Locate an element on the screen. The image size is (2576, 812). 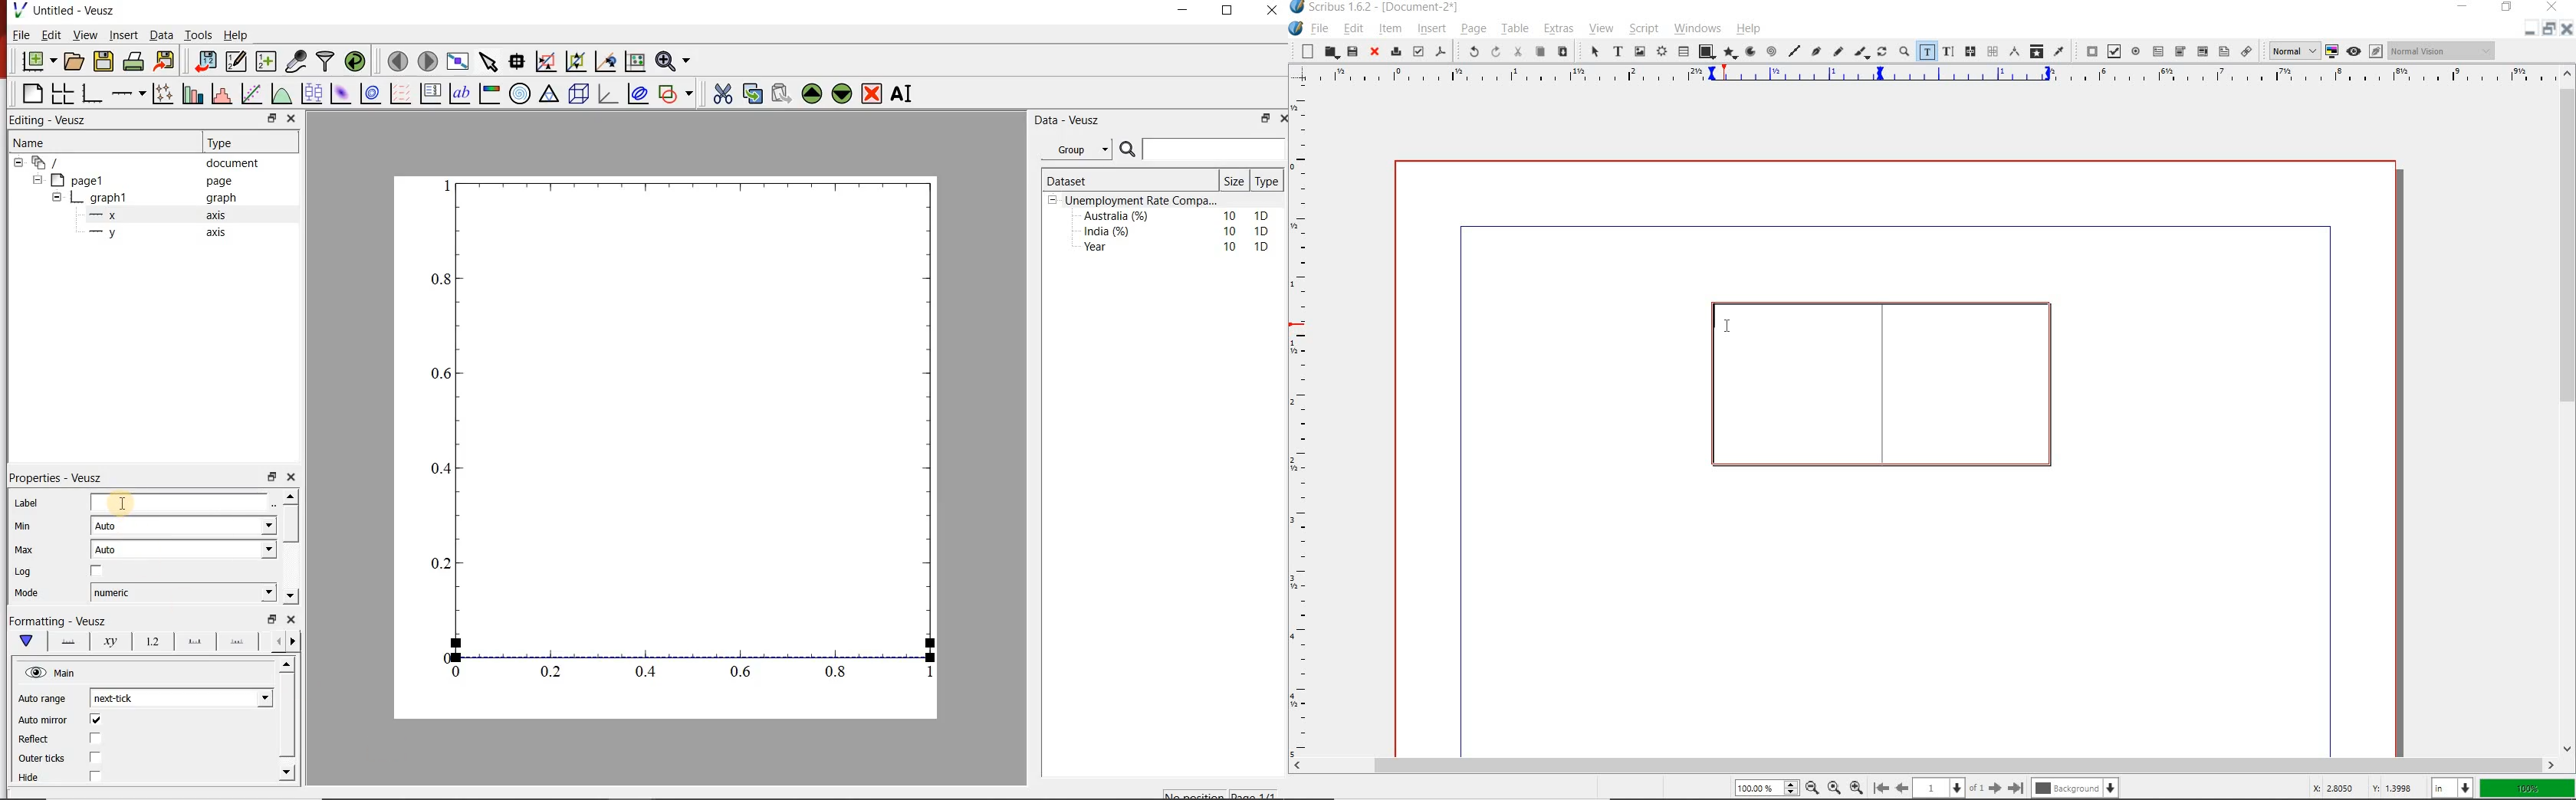
bar graphs is located at coordinates (191, 93).